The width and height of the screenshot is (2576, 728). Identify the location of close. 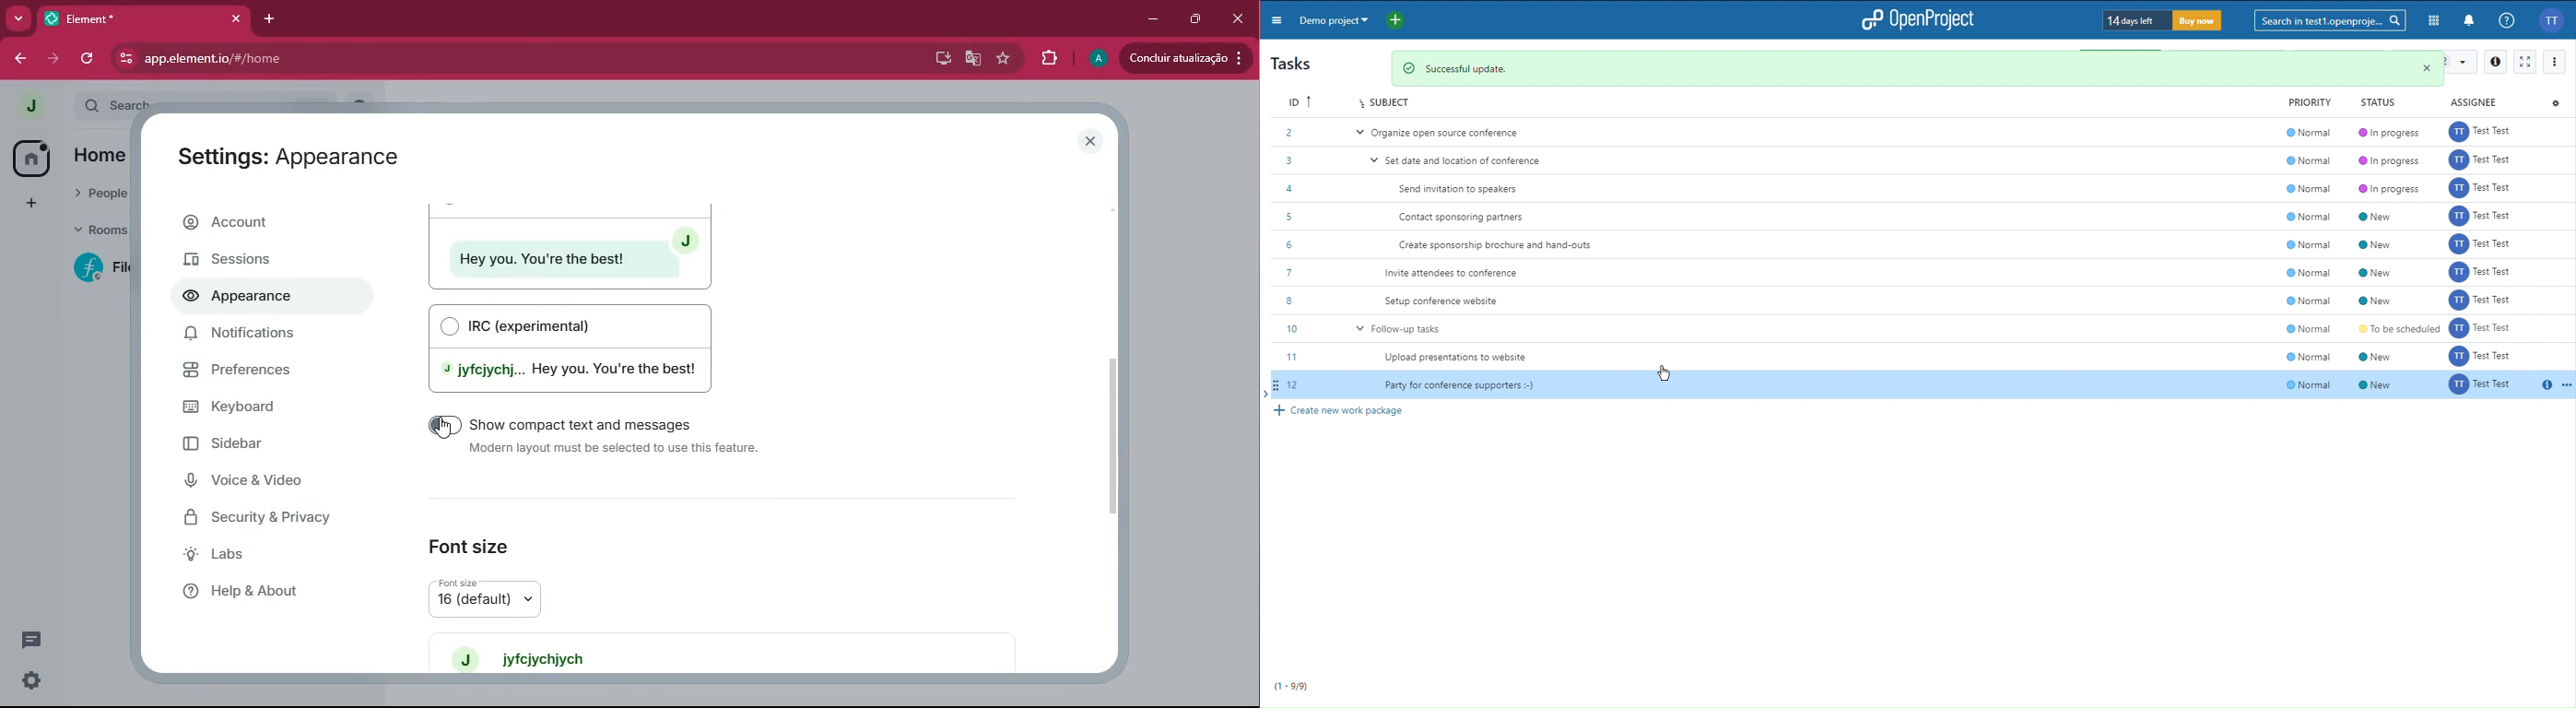
(235, 19).